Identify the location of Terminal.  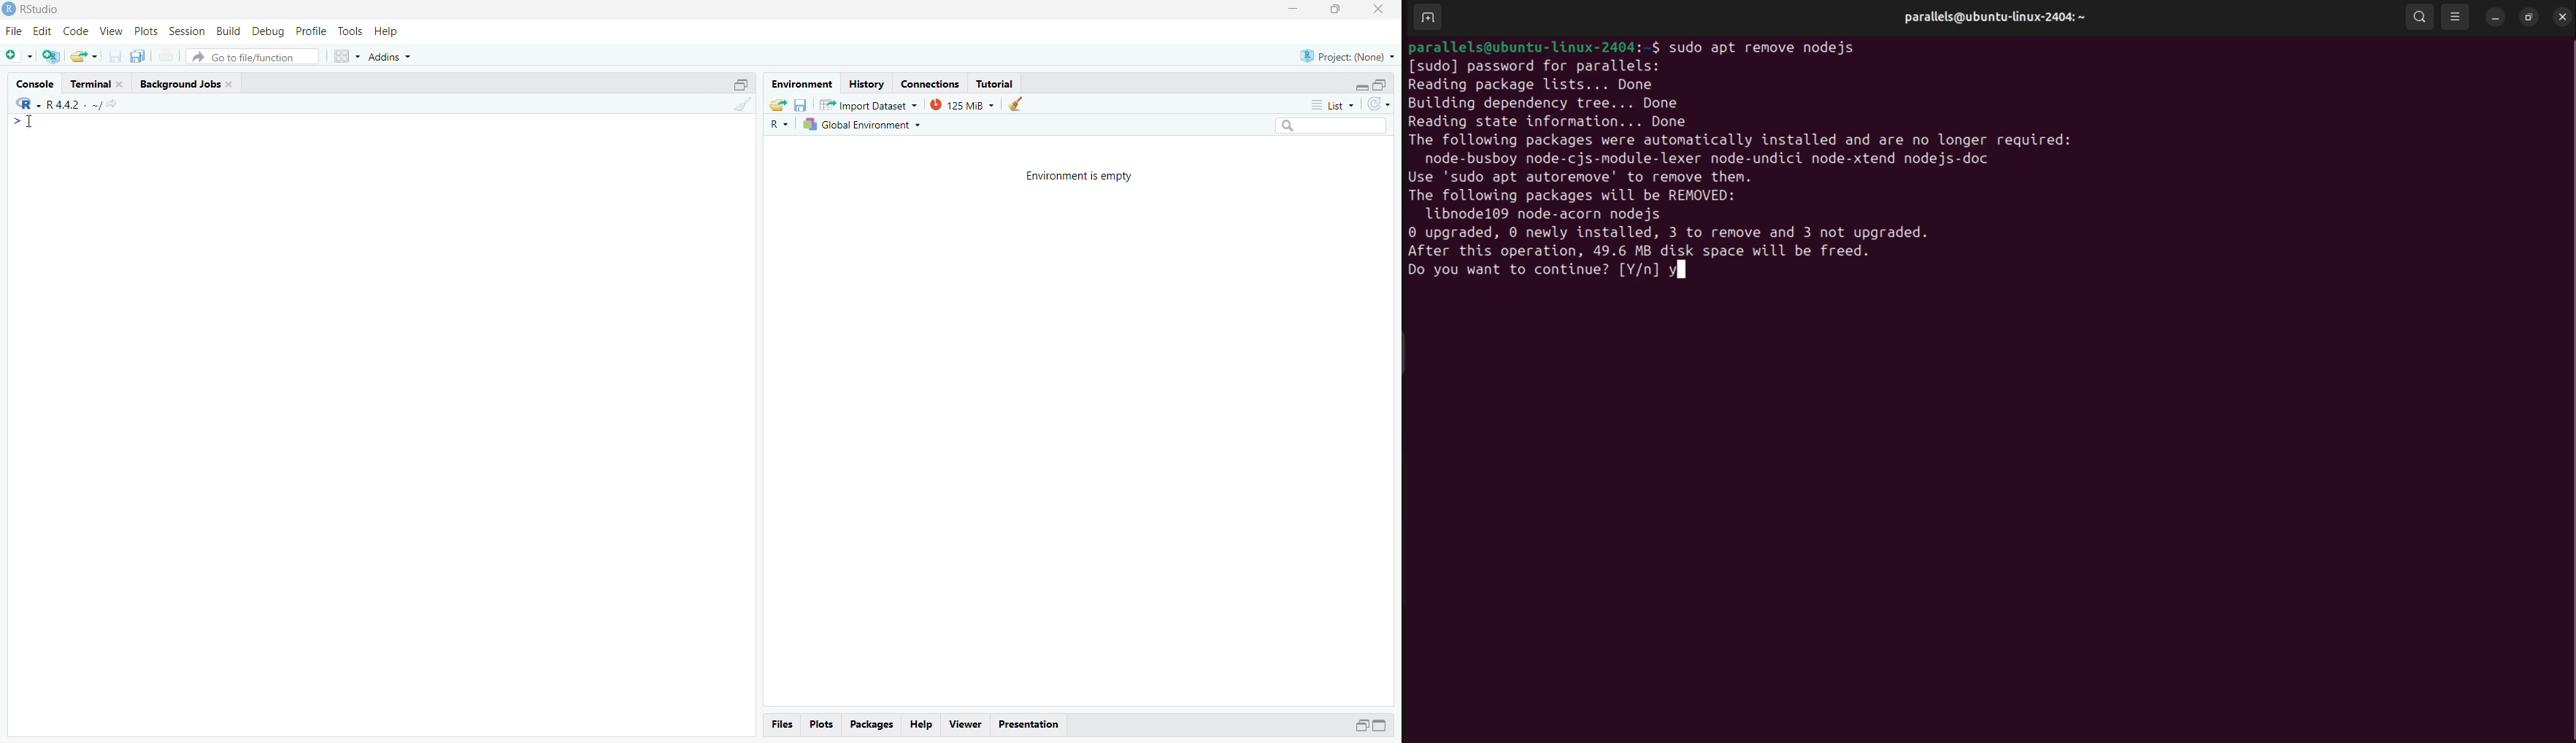
(99, 82).